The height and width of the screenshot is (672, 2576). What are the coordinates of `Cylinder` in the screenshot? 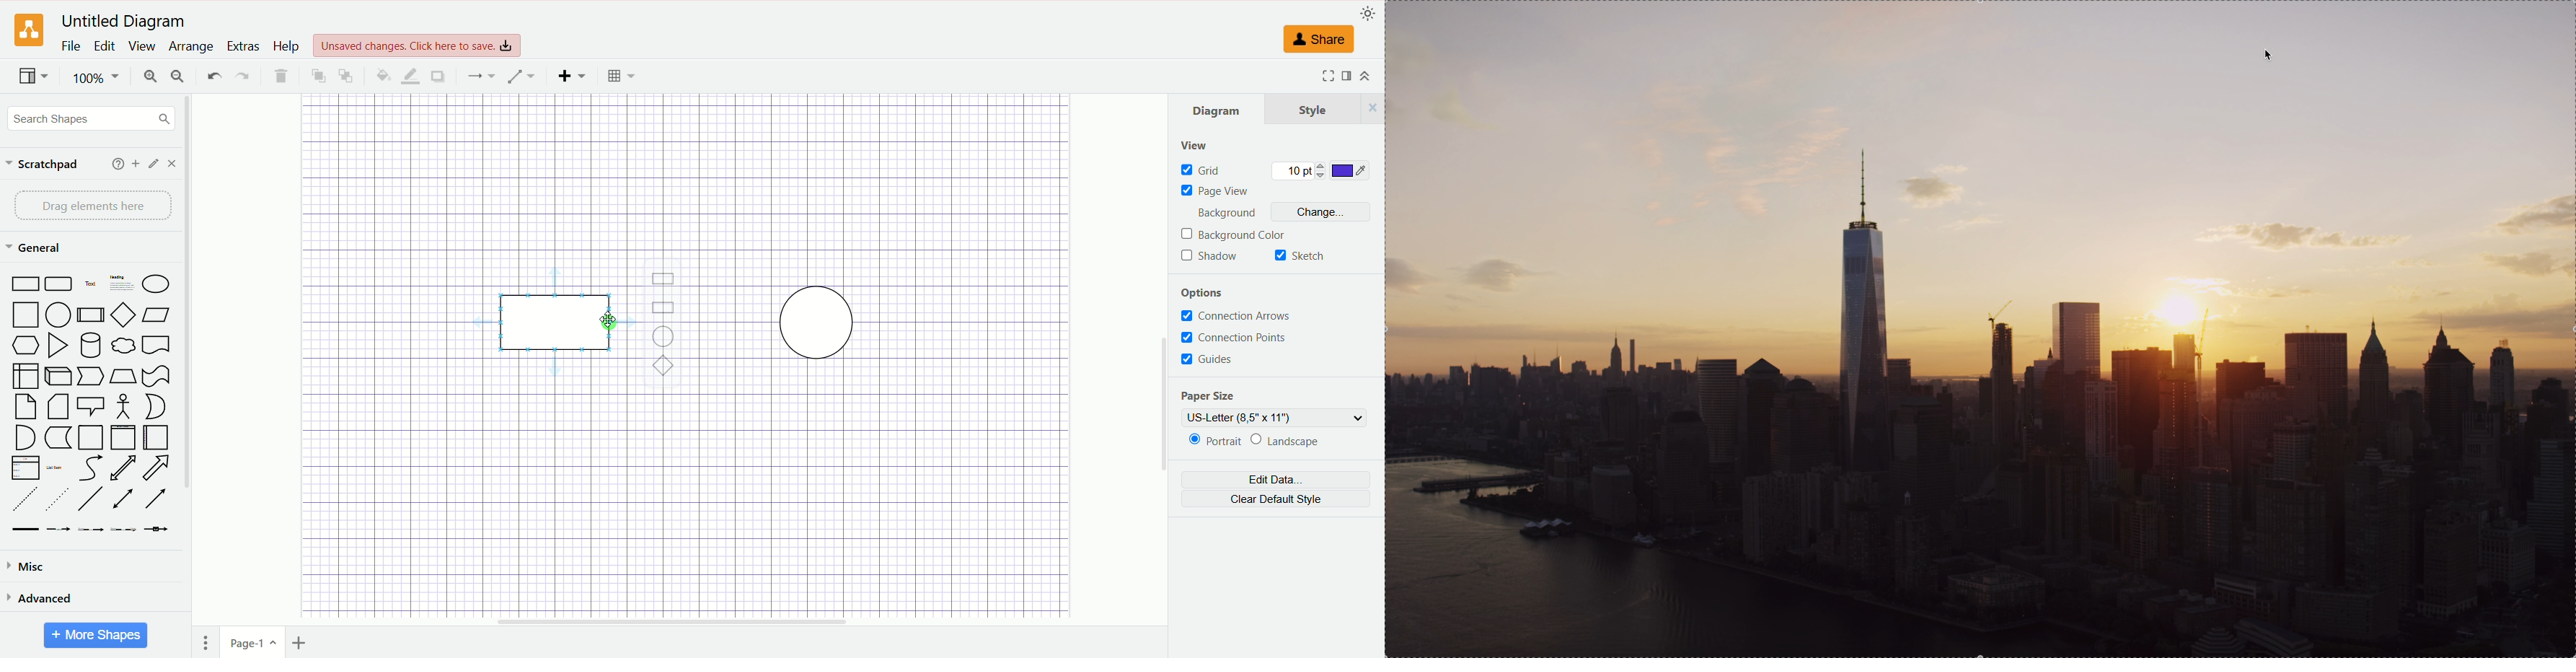 It's located at (92, 346).